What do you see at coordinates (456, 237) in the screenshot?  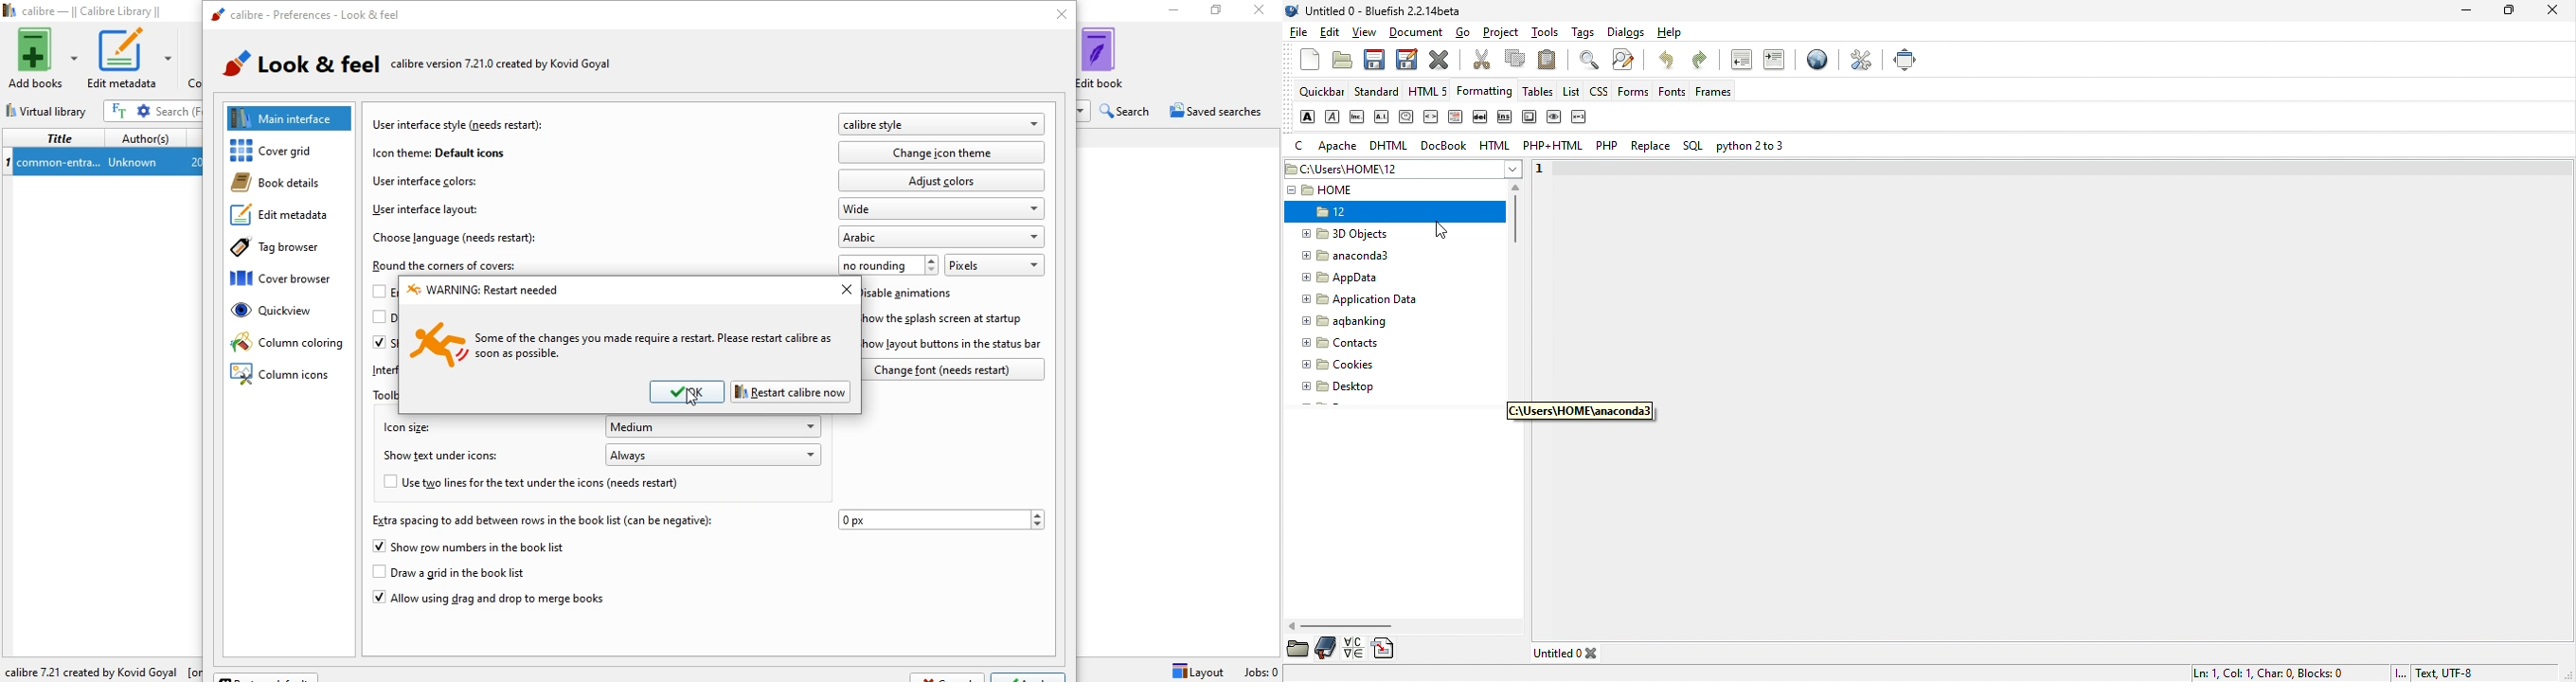 I see `choose language (needs restart)` at bounding box center [456, 237].